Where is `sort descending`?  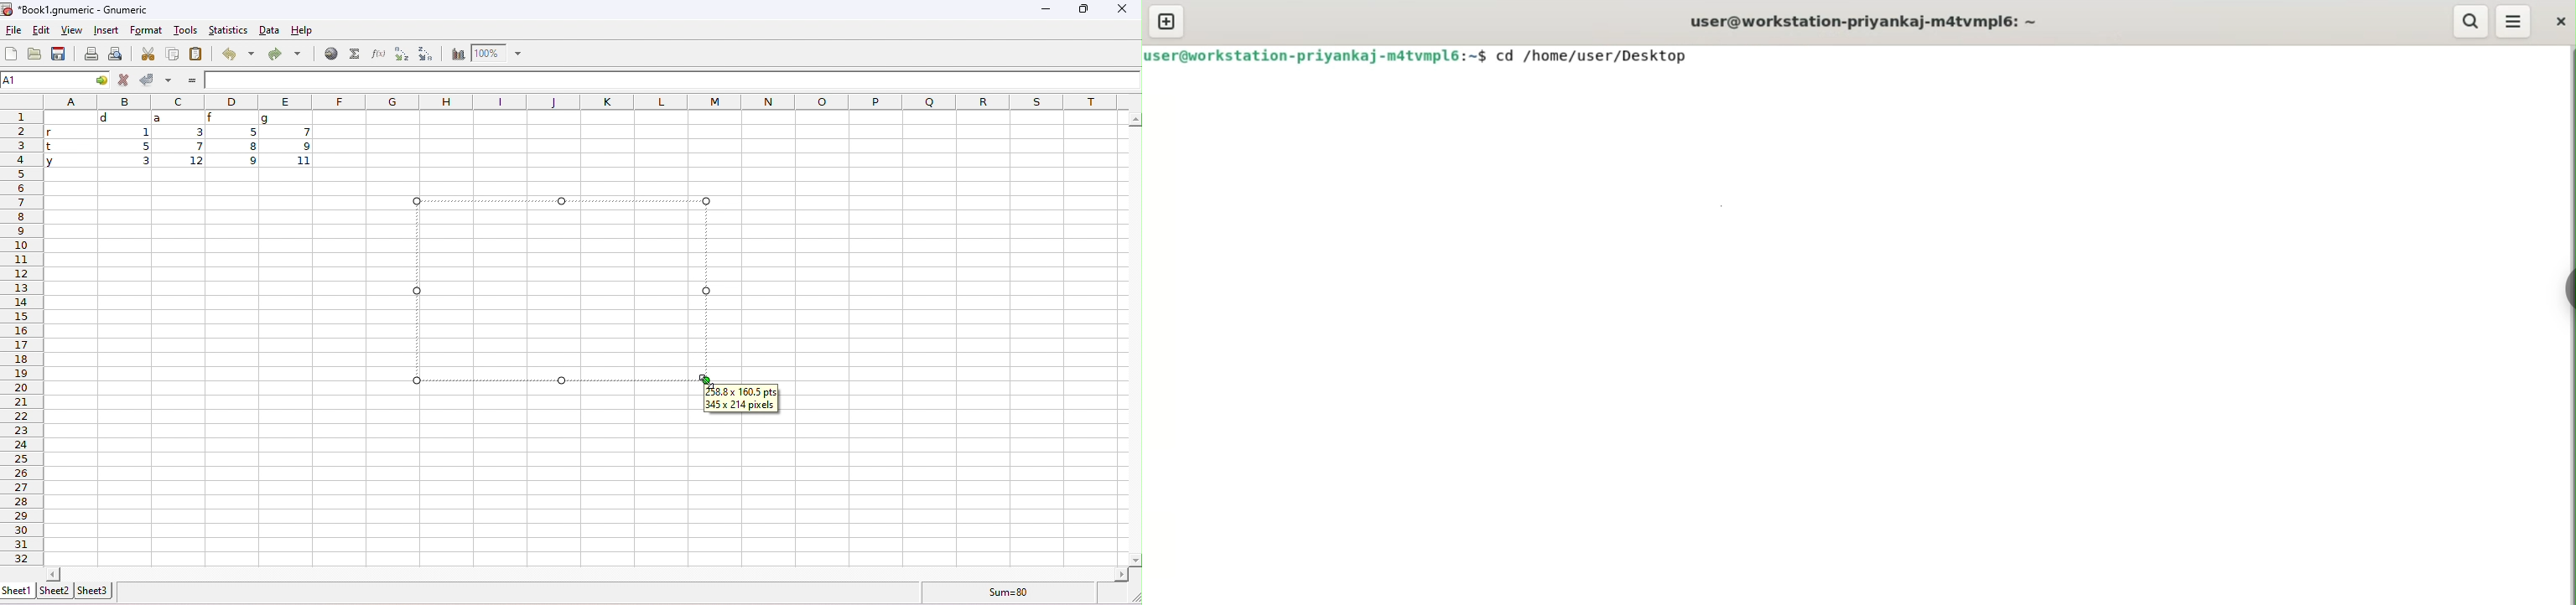 sort descending is located at coordinates (427, 53).